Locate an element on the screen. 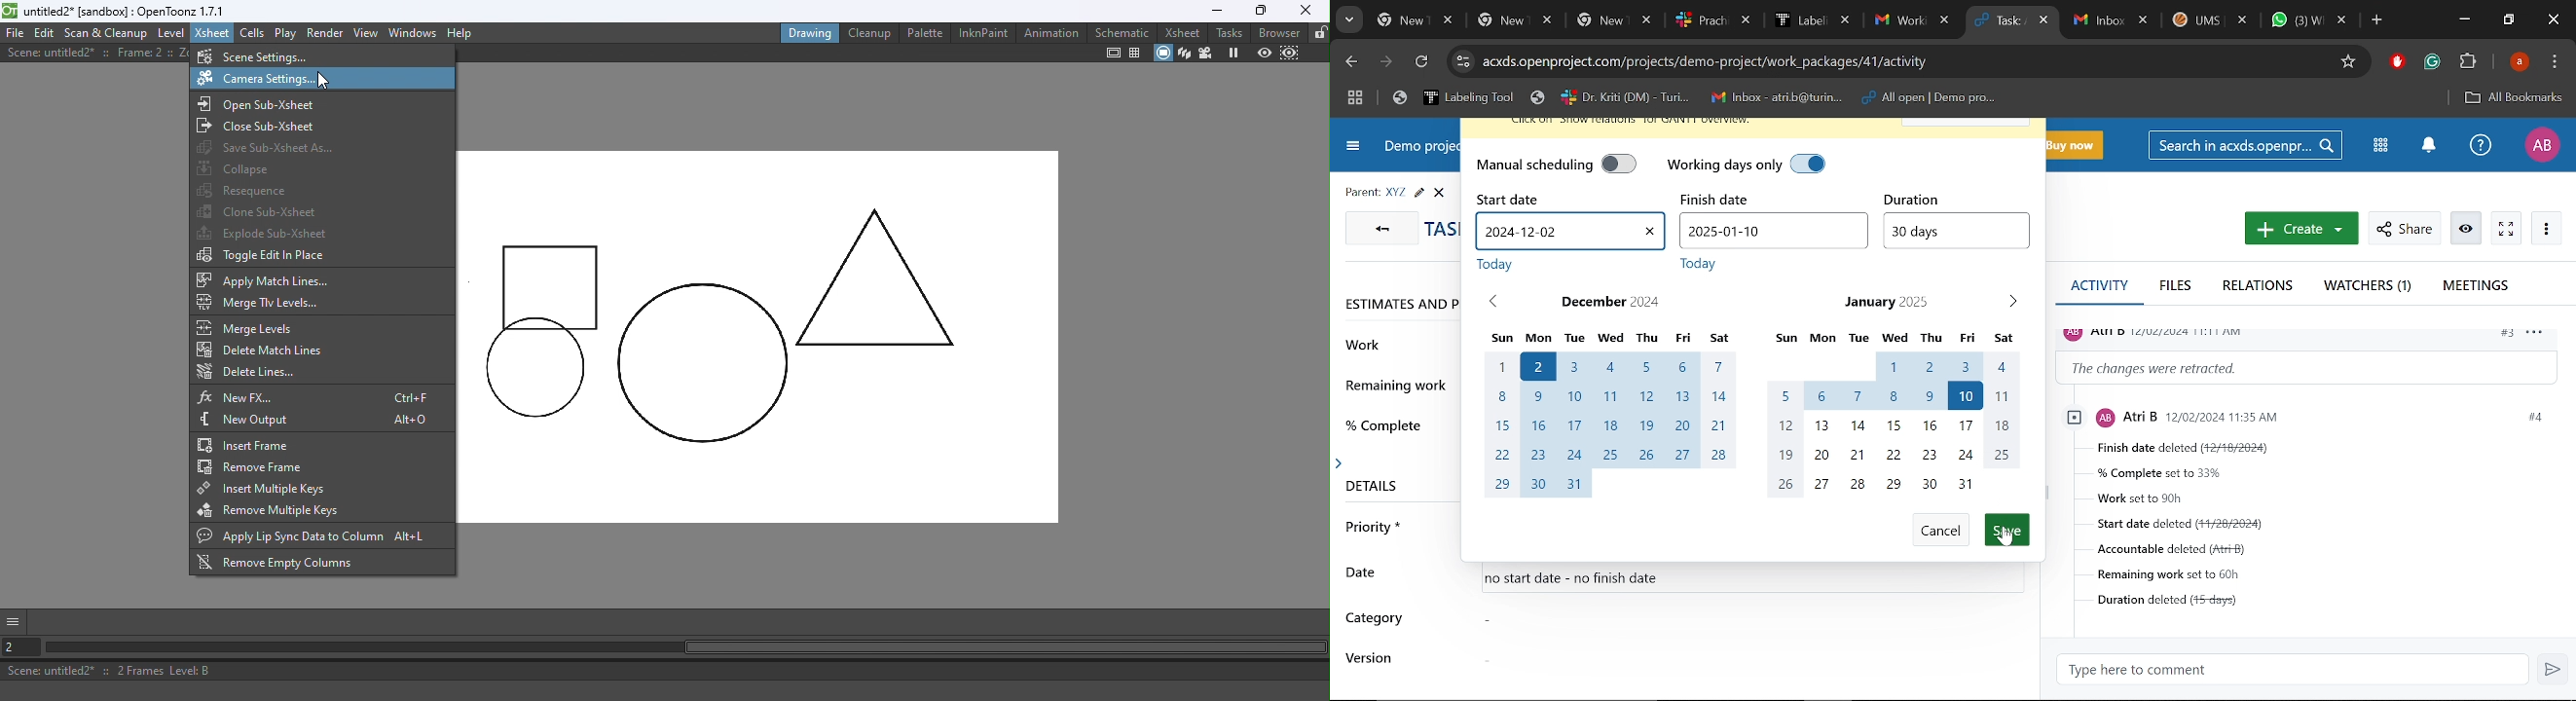  Activity is located at coordinates (2098, 290).